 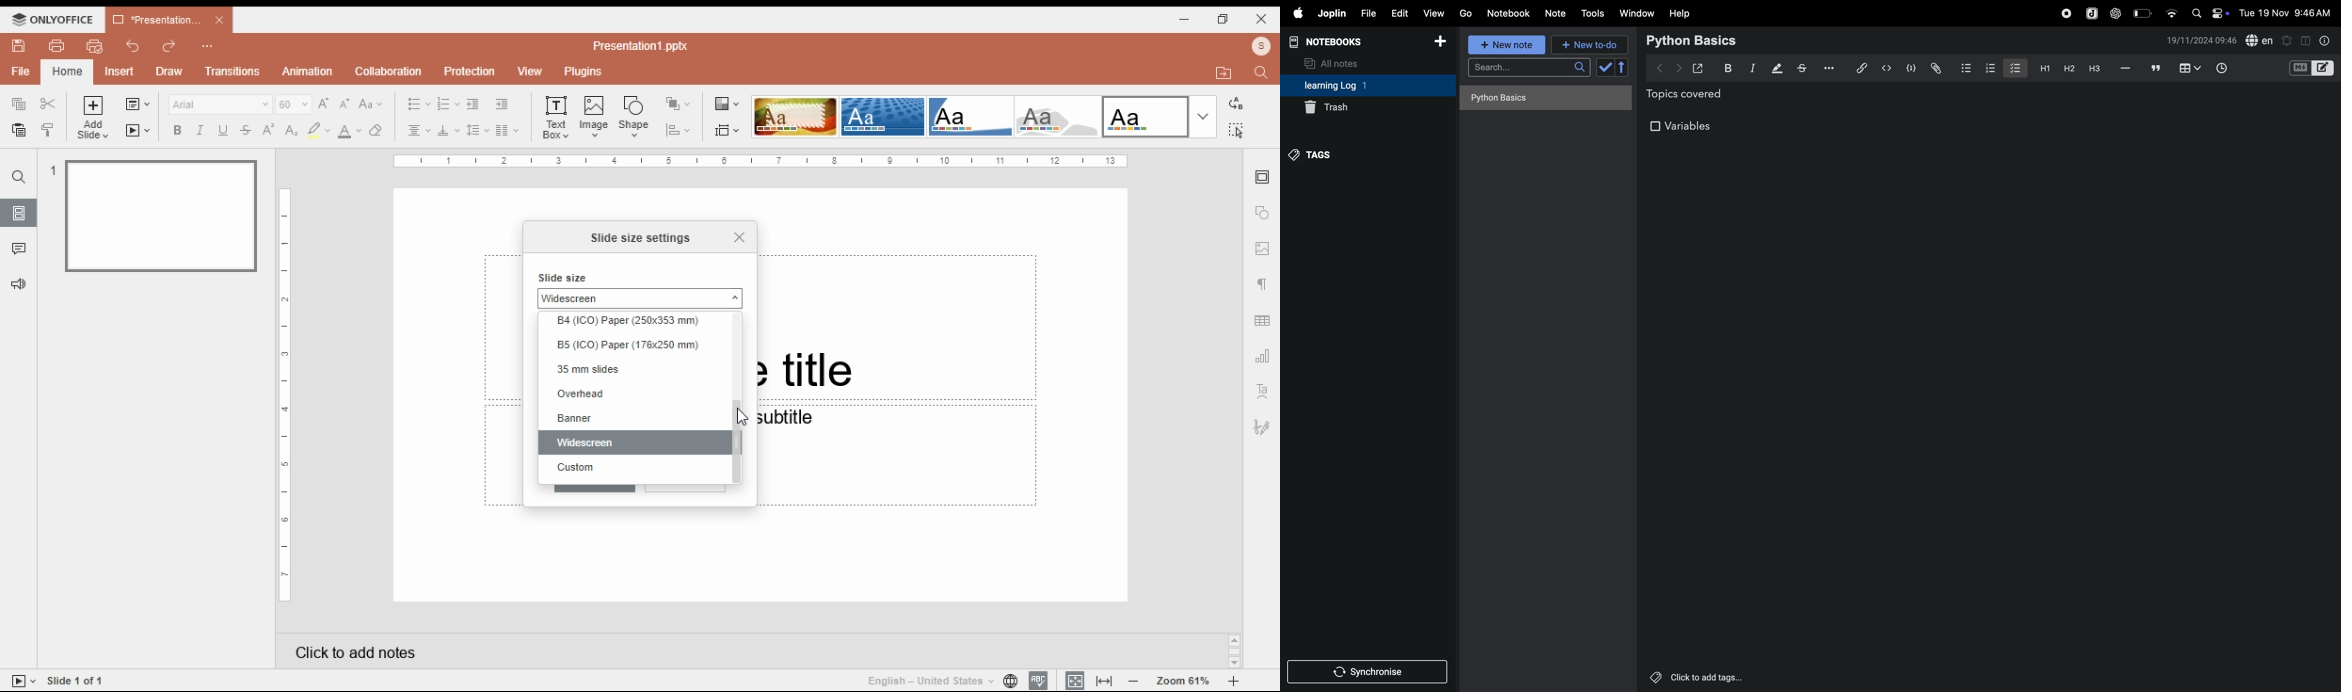 What do you see at coordinates (2306, 39) in the screenshot?
I see `toggle editor layout` at bounding box center [2306, 39].